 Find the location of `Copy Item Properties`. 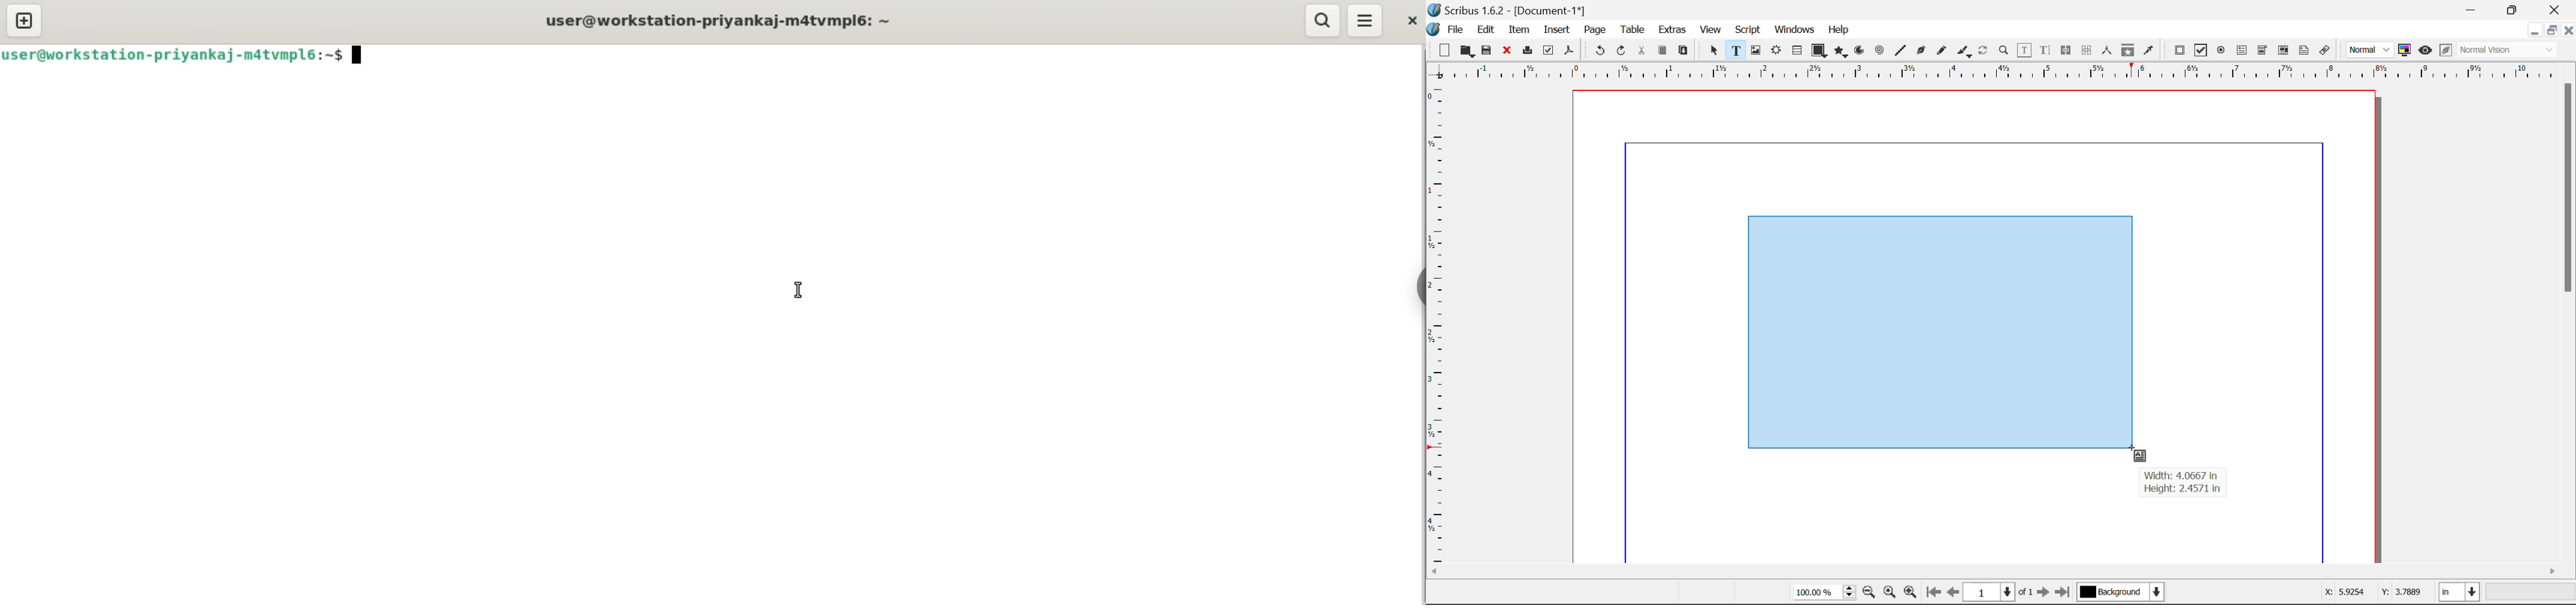

Copy Item Properties is located at coordinates (2128, 50).